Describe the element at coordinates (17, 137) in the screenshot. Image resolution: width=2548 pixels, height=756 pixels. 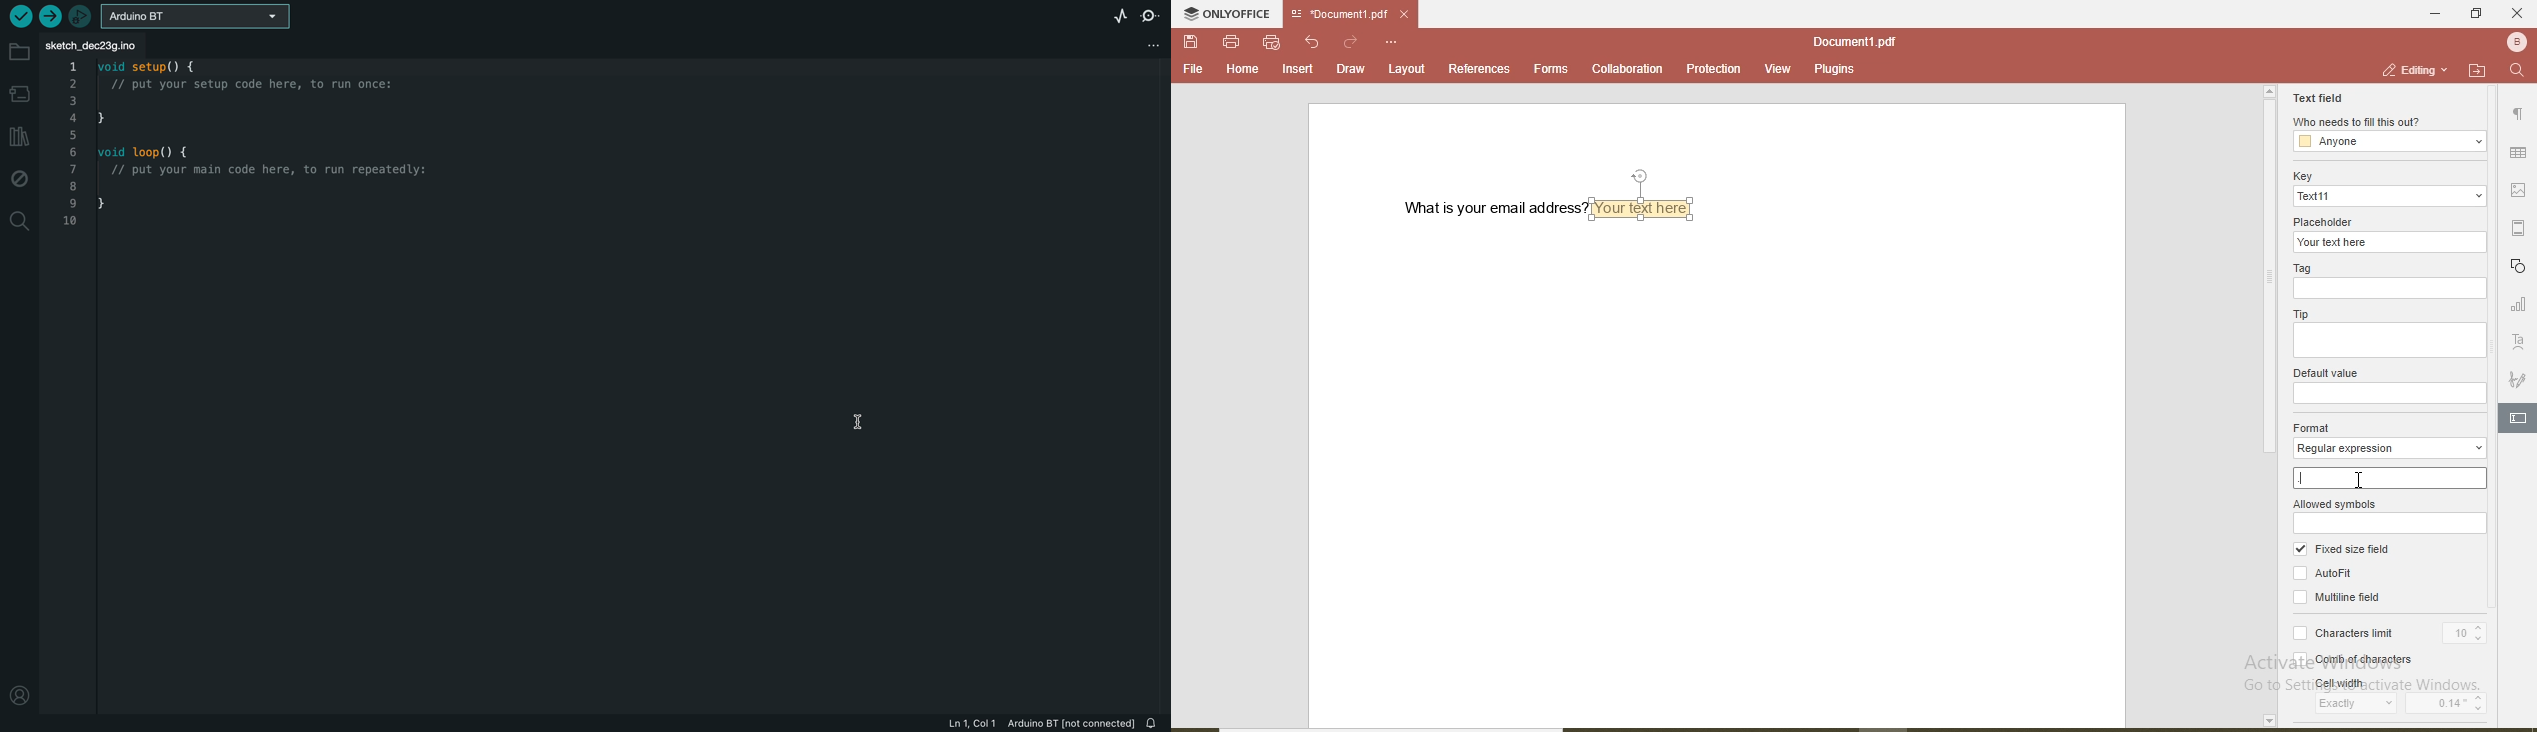
I see `library manager` at that location.